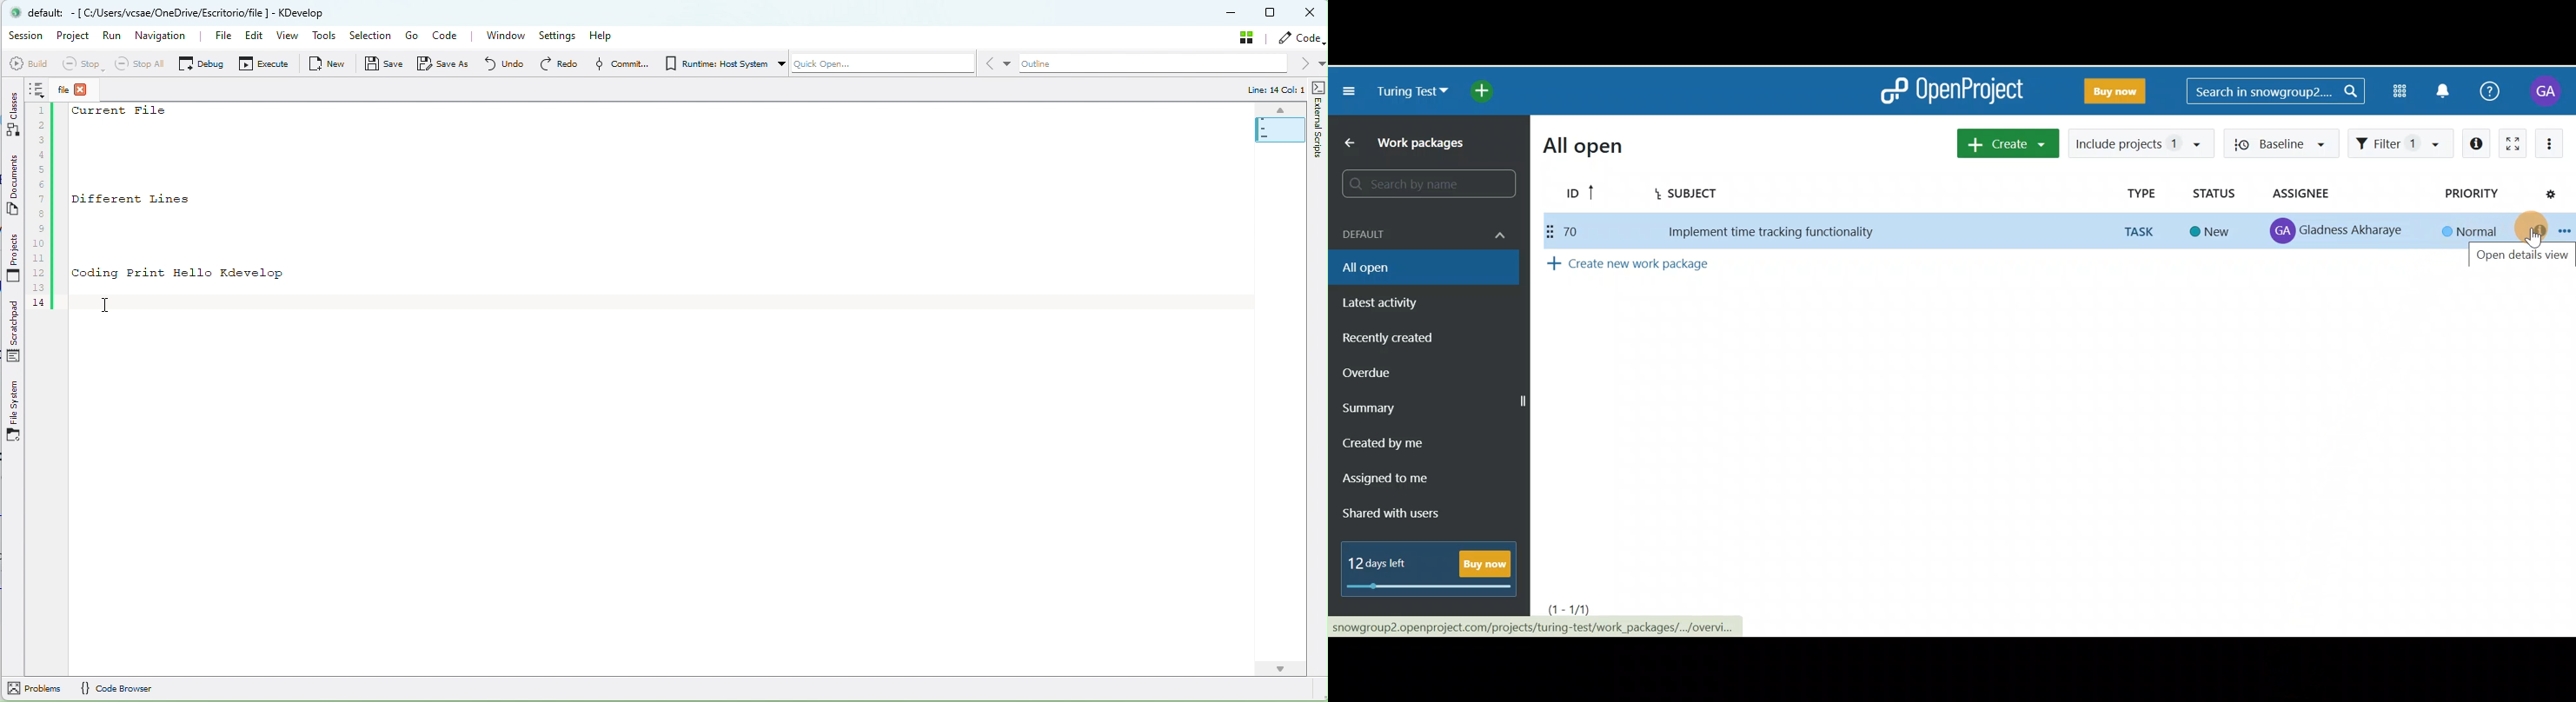  I want to click on View, so click(289, 37).